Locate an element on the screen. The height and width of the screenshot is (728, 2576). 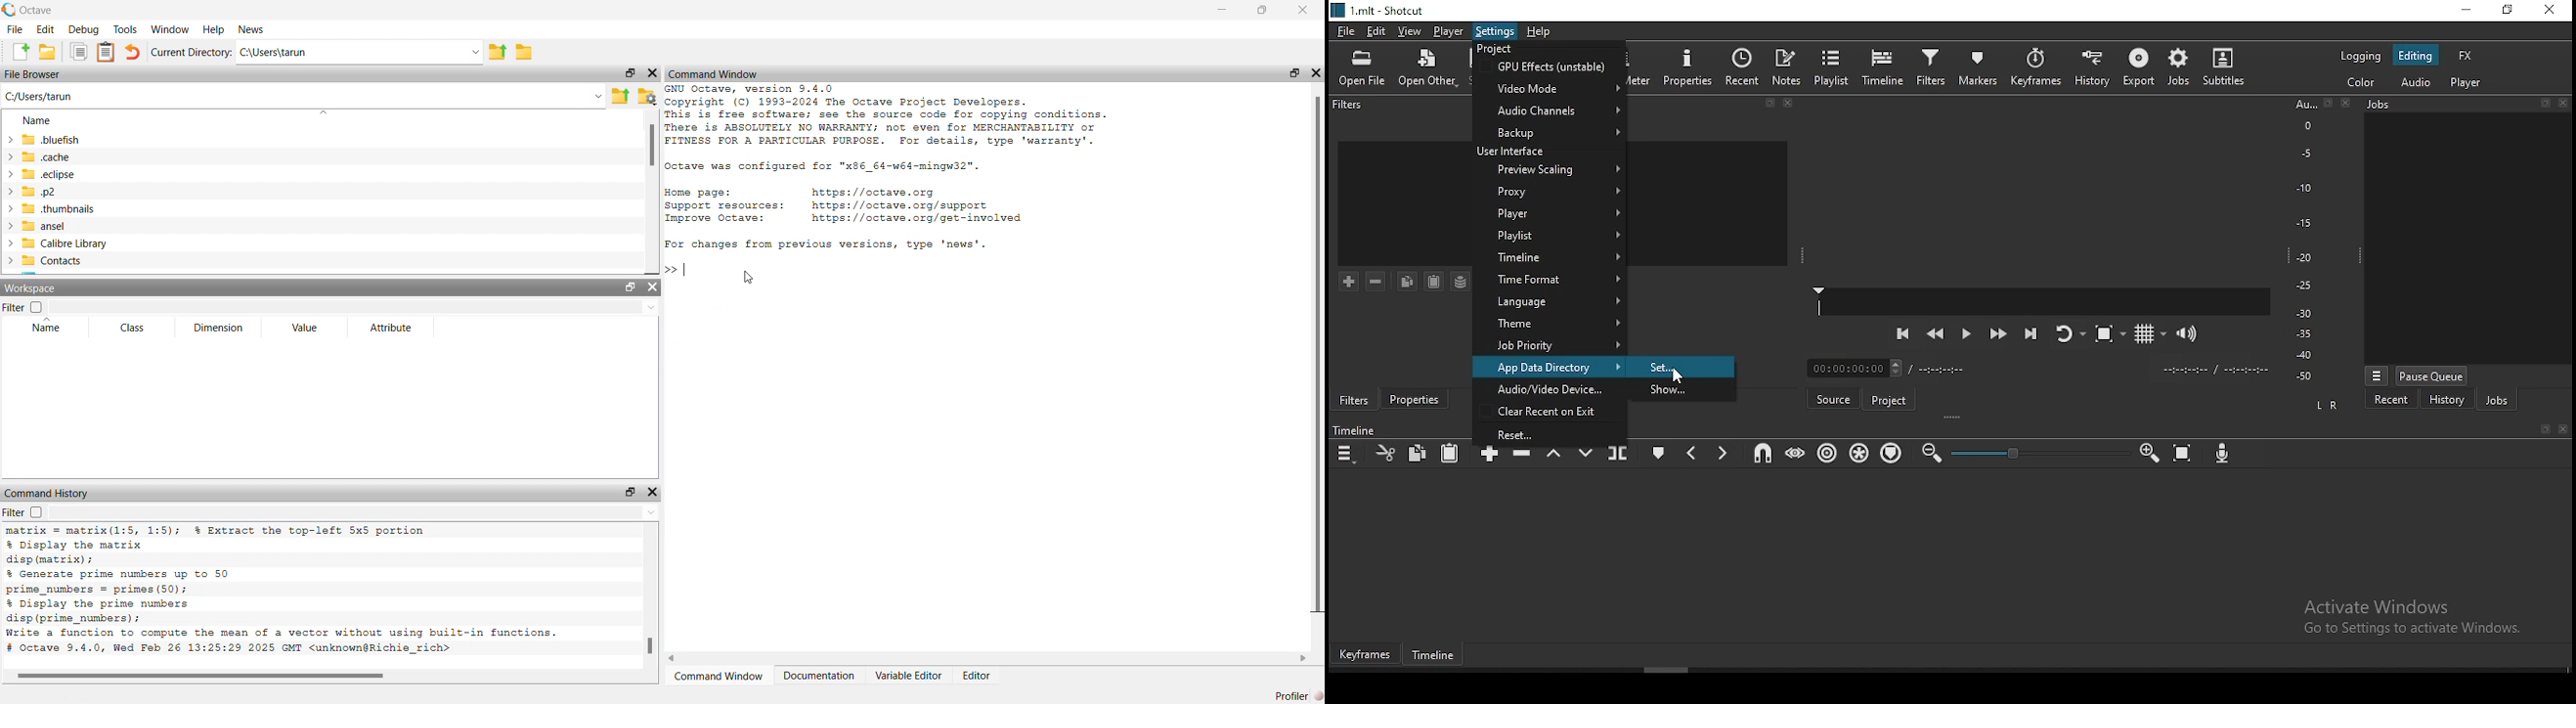
close is located at coordinates (1792, 106).